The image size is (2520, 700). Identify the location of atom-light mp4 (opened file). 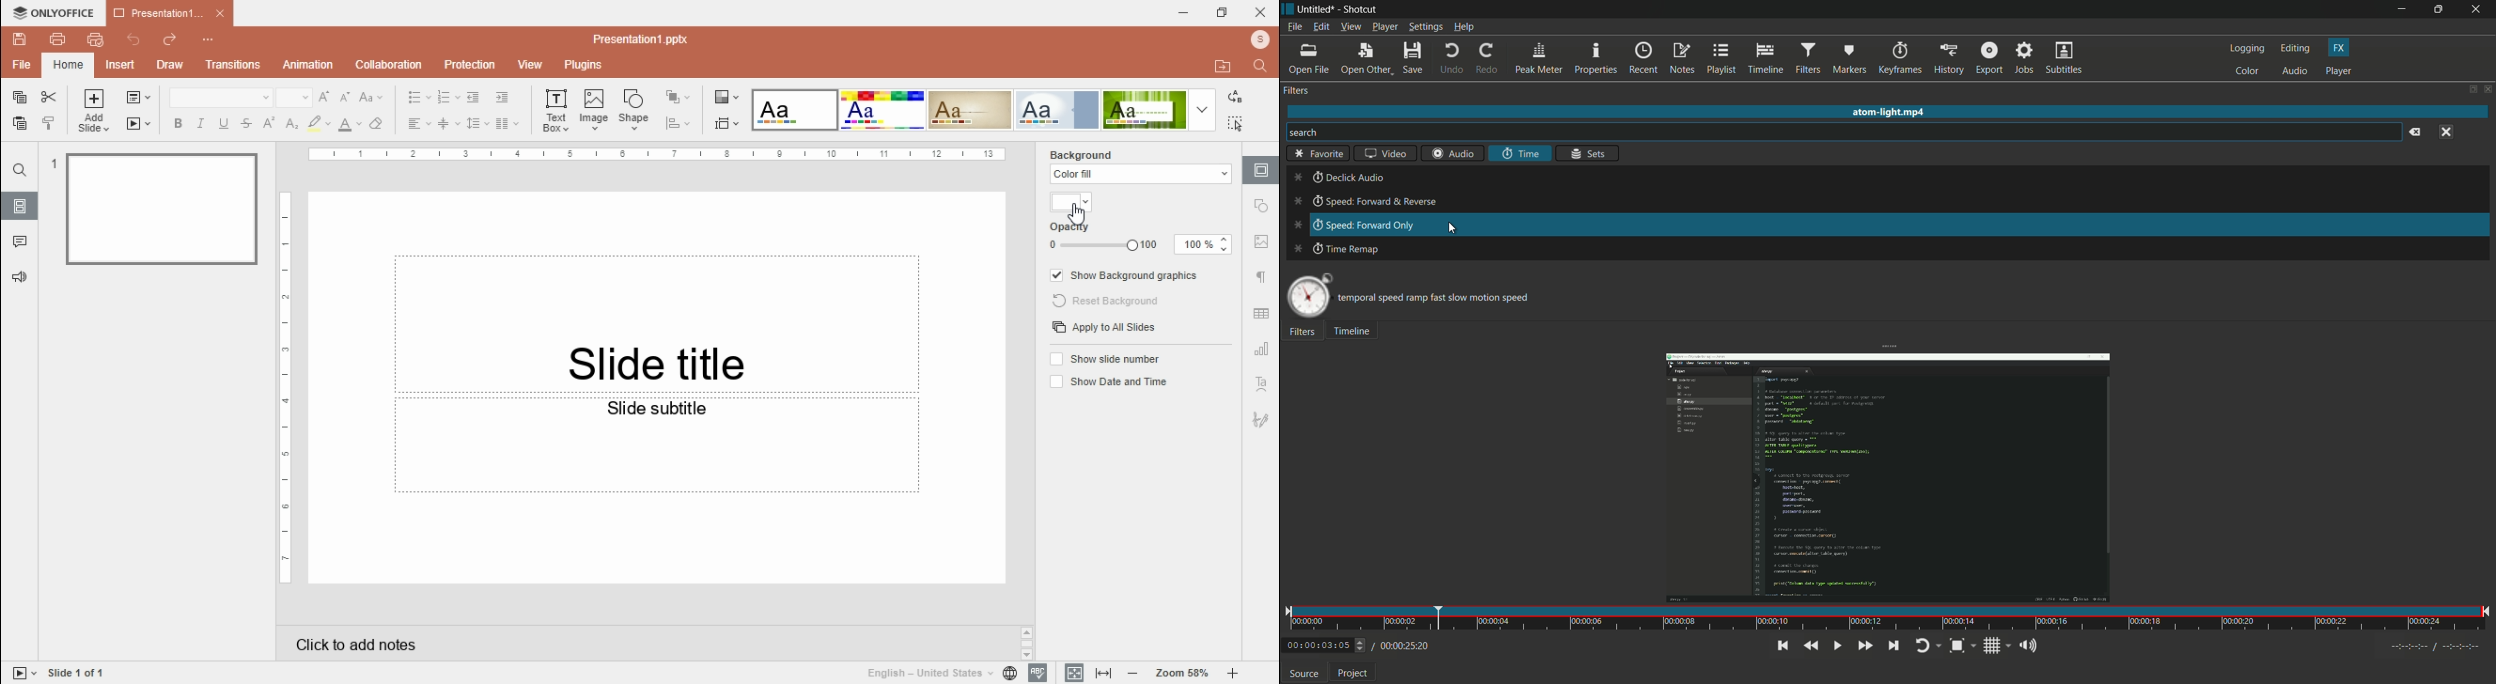
(1892, 110).